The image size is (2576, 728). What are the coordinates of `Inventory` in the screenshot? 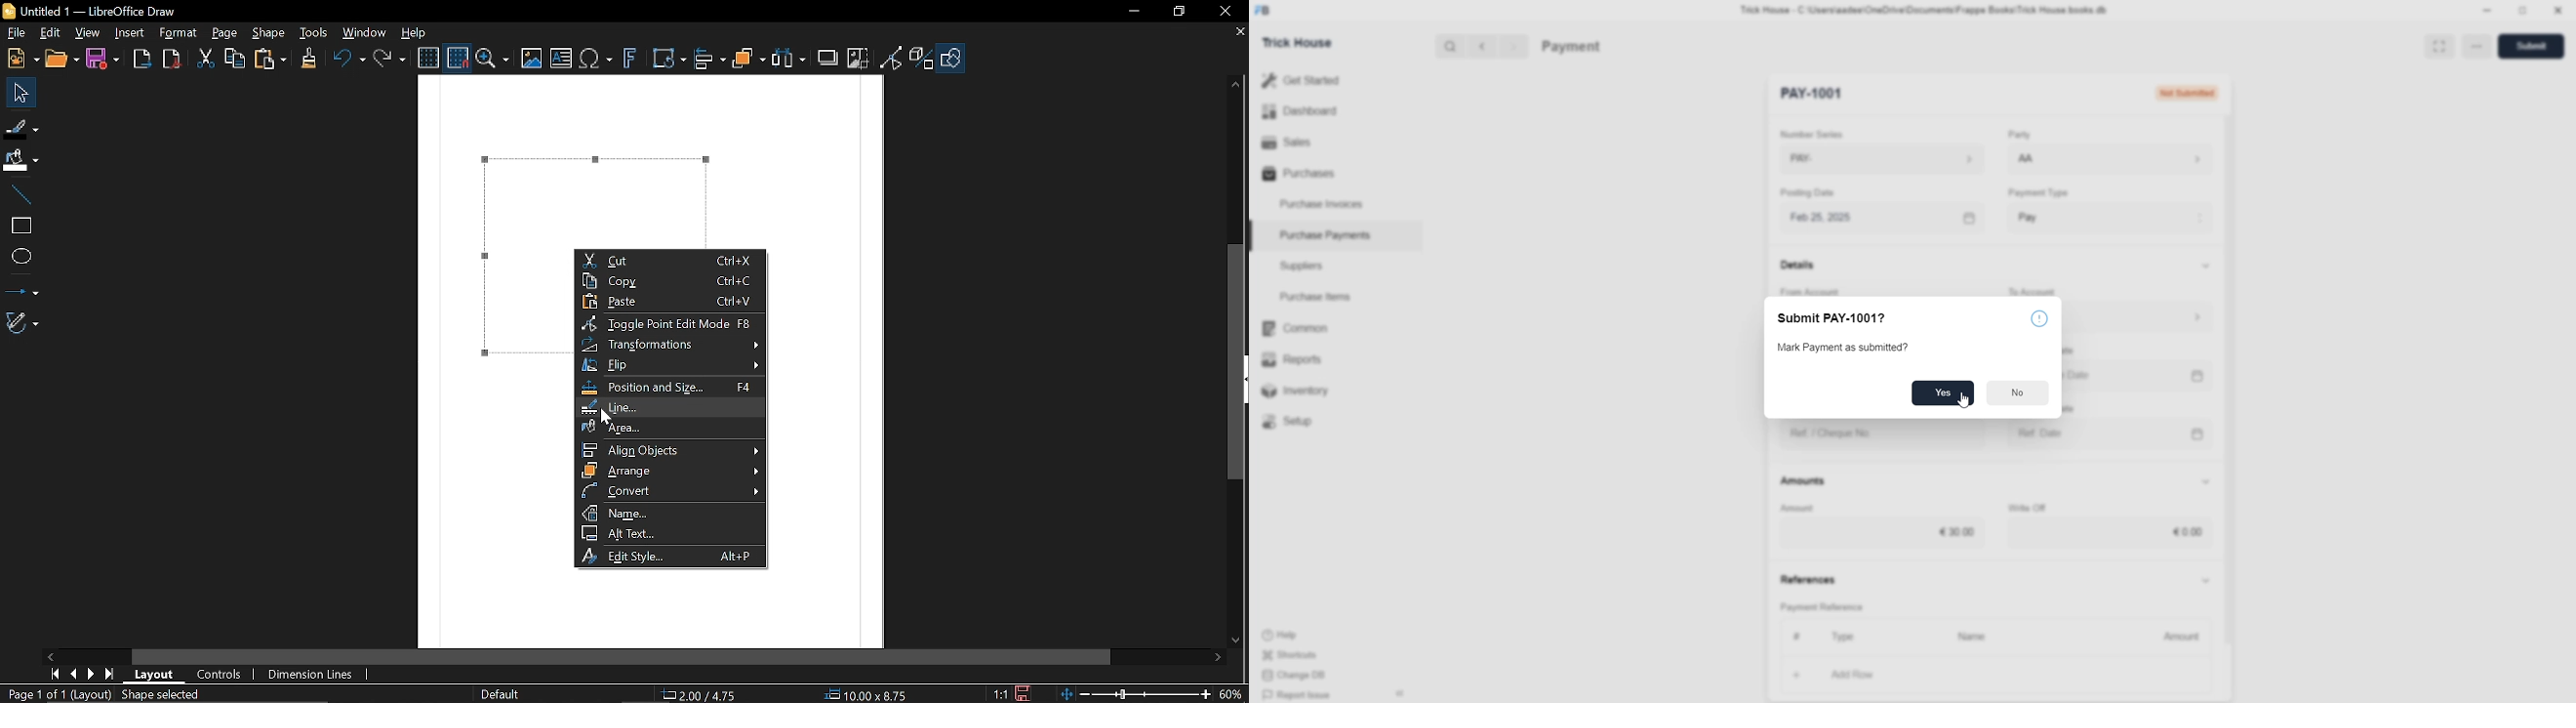 It's located at (1303, 394).